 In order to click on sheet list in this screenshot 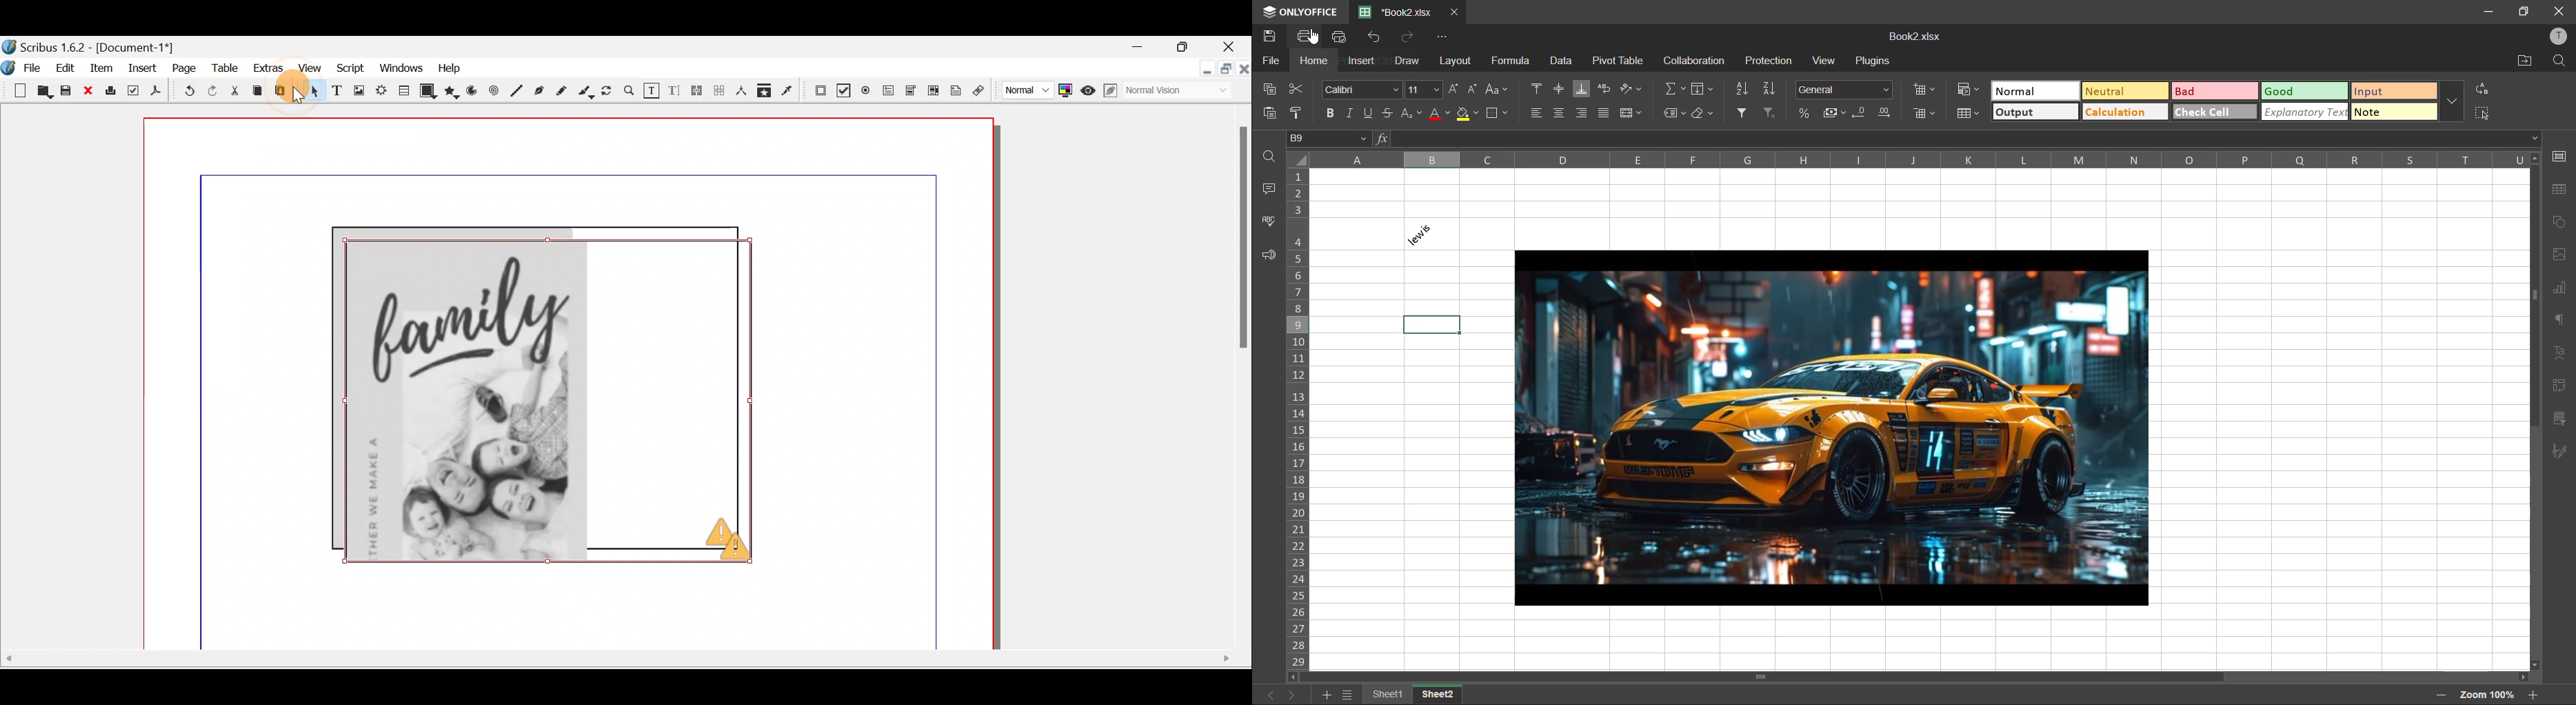, I will do `click(1348, 696)`.